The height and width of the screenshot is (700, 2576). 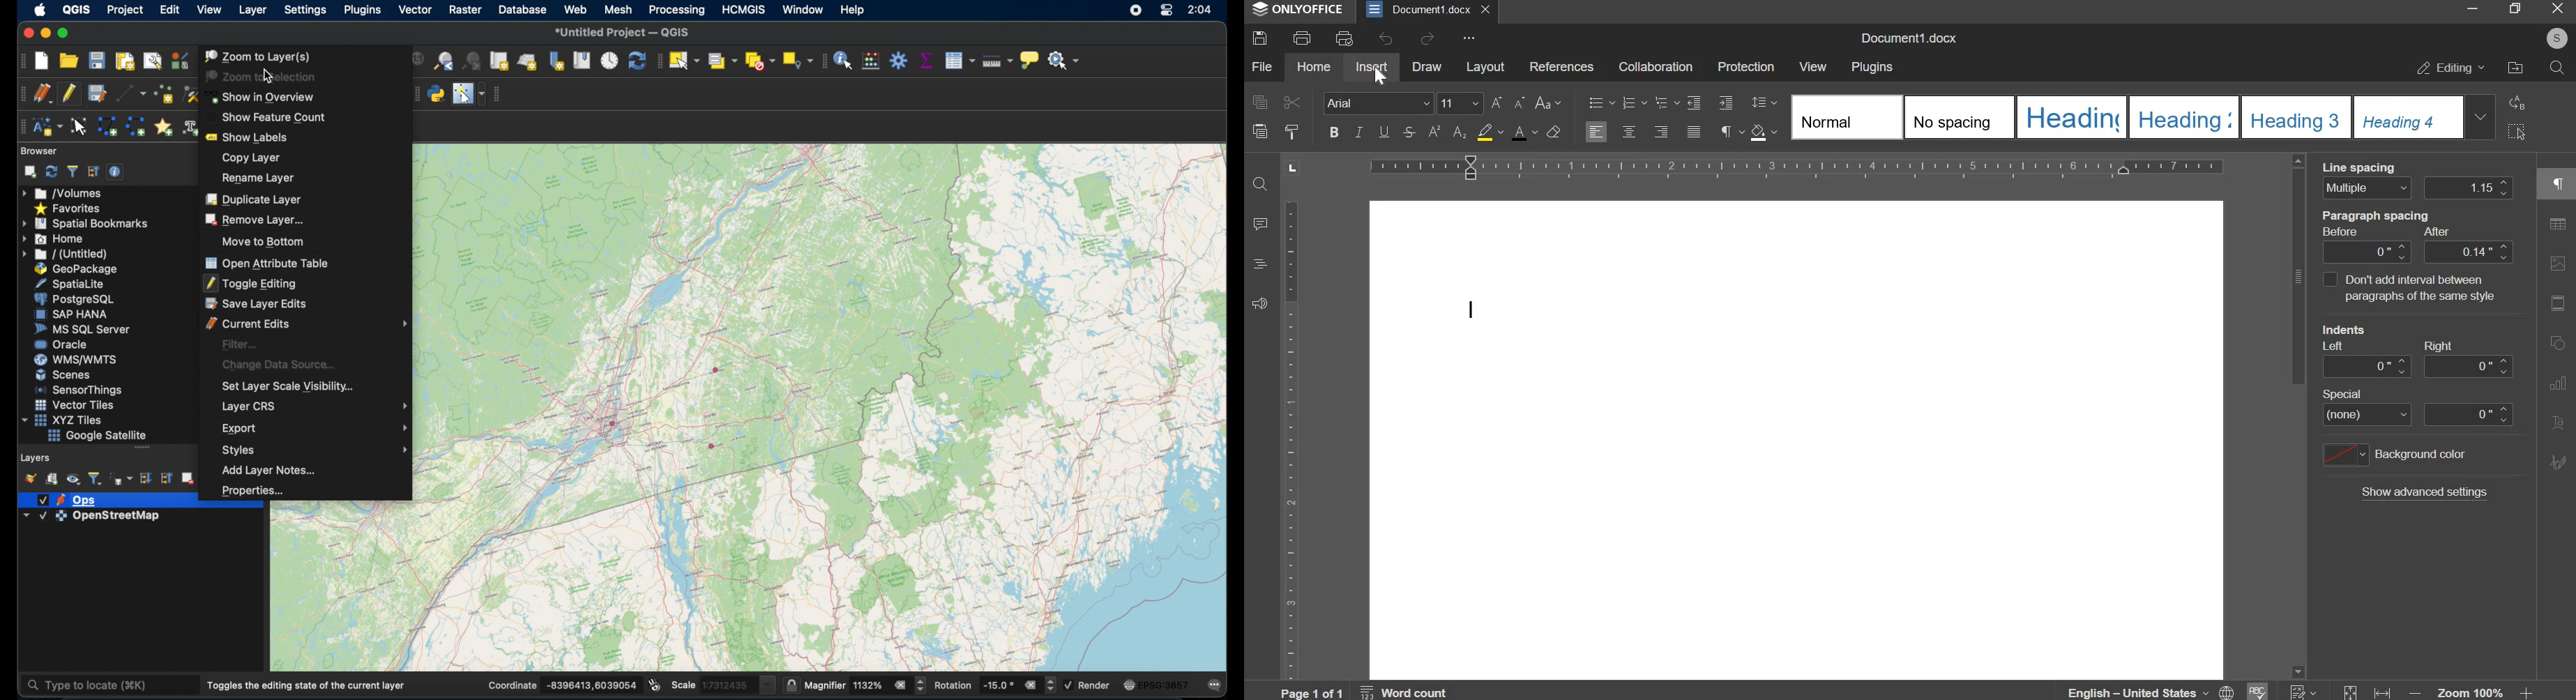 What do you see at coordinates (712, 447) in the screenshot?
I see `point feature` at bounding box center [712, 447].